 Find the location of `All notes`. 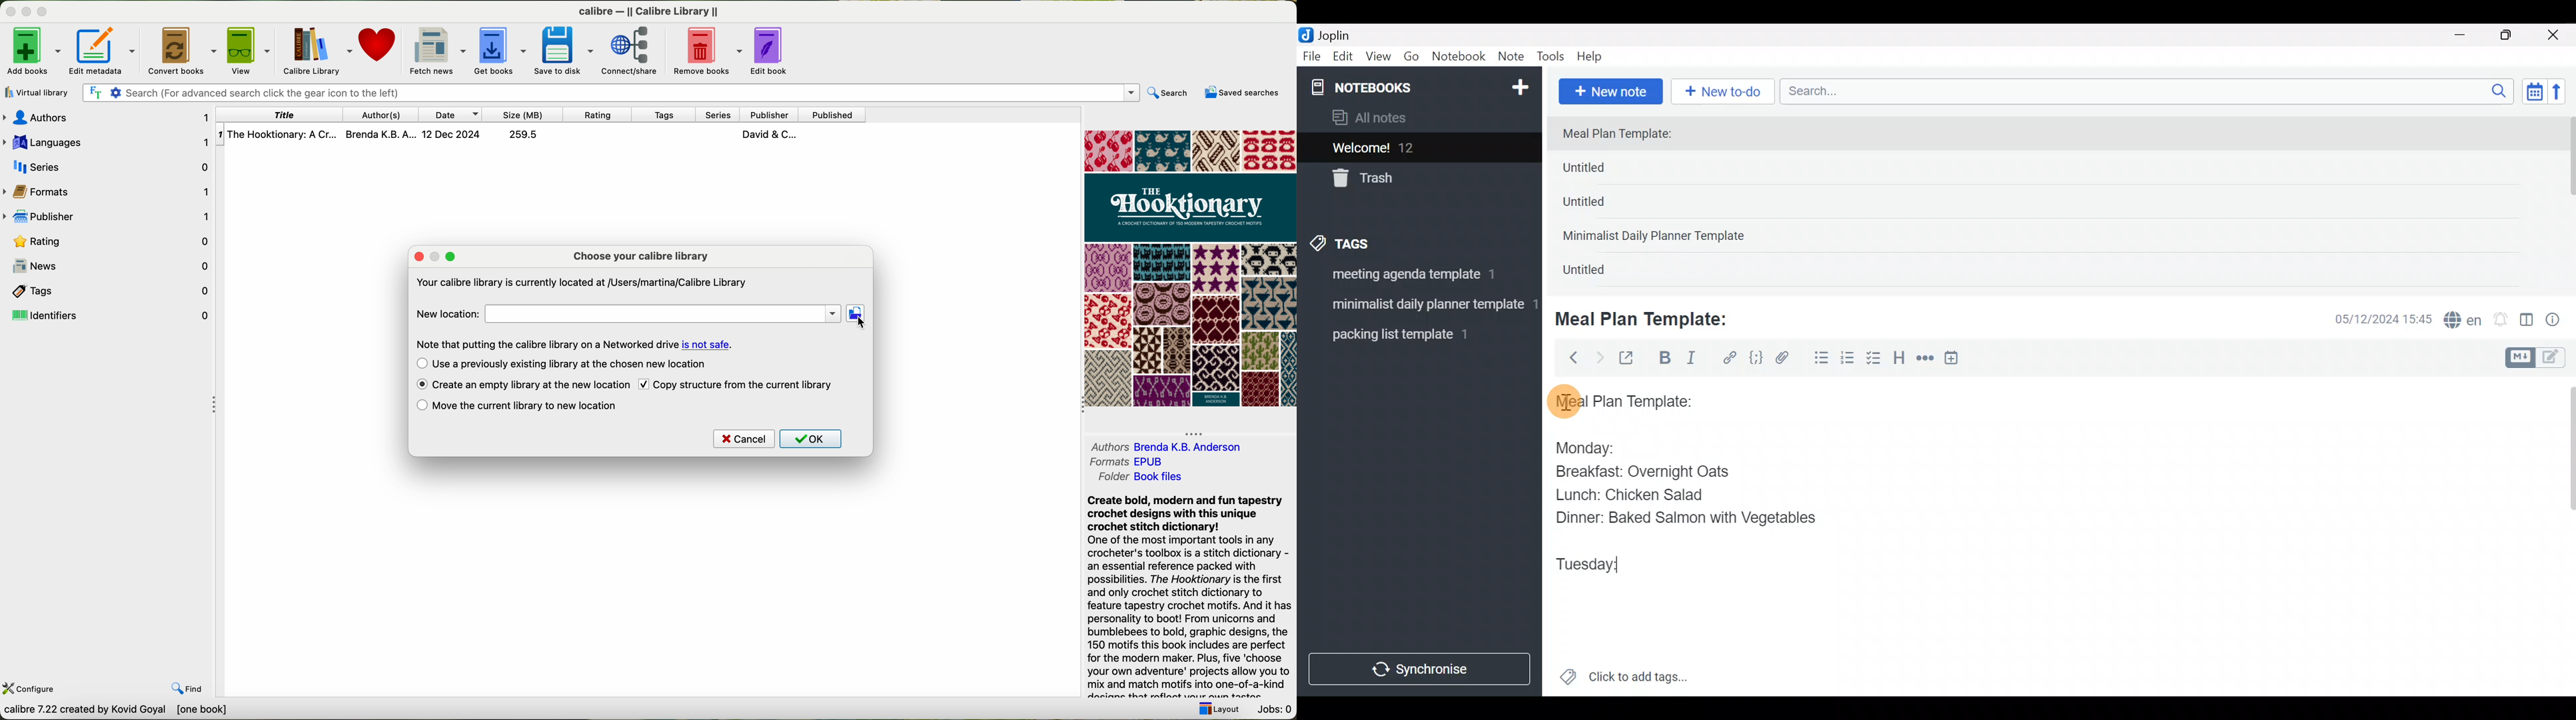

All notes is located at coordinates (1416, 119).